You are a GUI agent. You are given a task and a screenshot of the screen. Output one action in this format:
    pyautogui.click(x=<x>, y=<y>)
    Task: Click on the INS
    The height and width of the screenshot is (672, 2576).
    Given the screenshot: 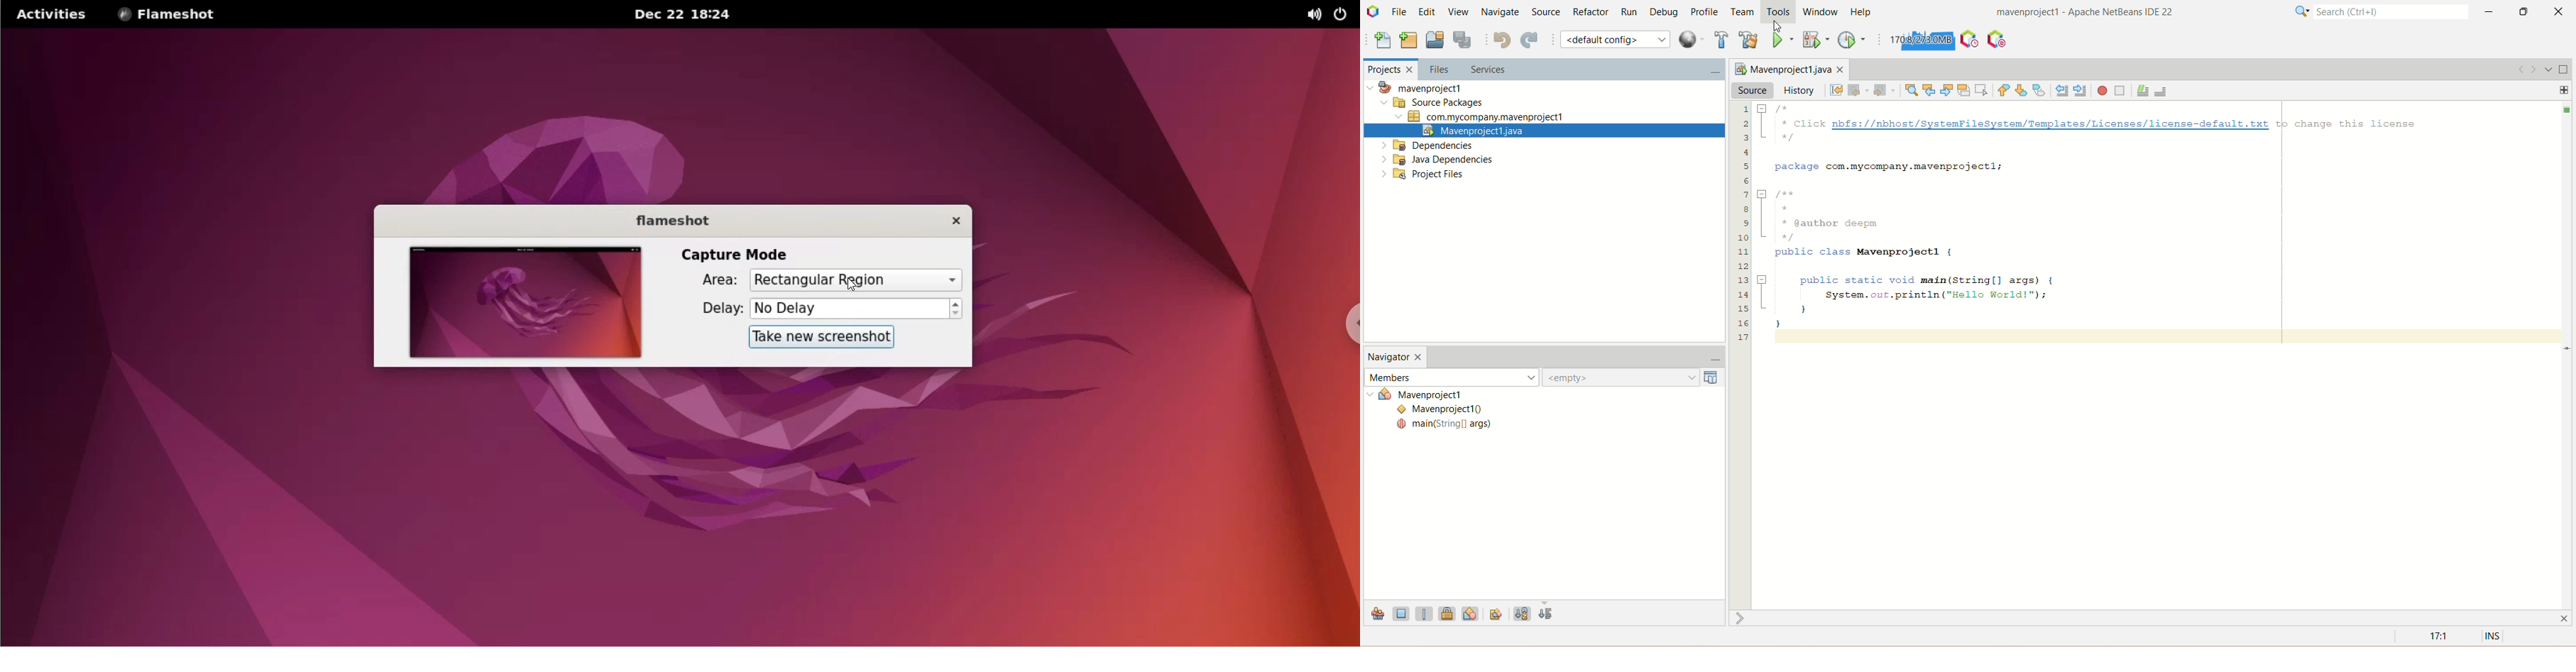 What is the action you would take?
    pyautogui.click(x=2495, y=637)
    